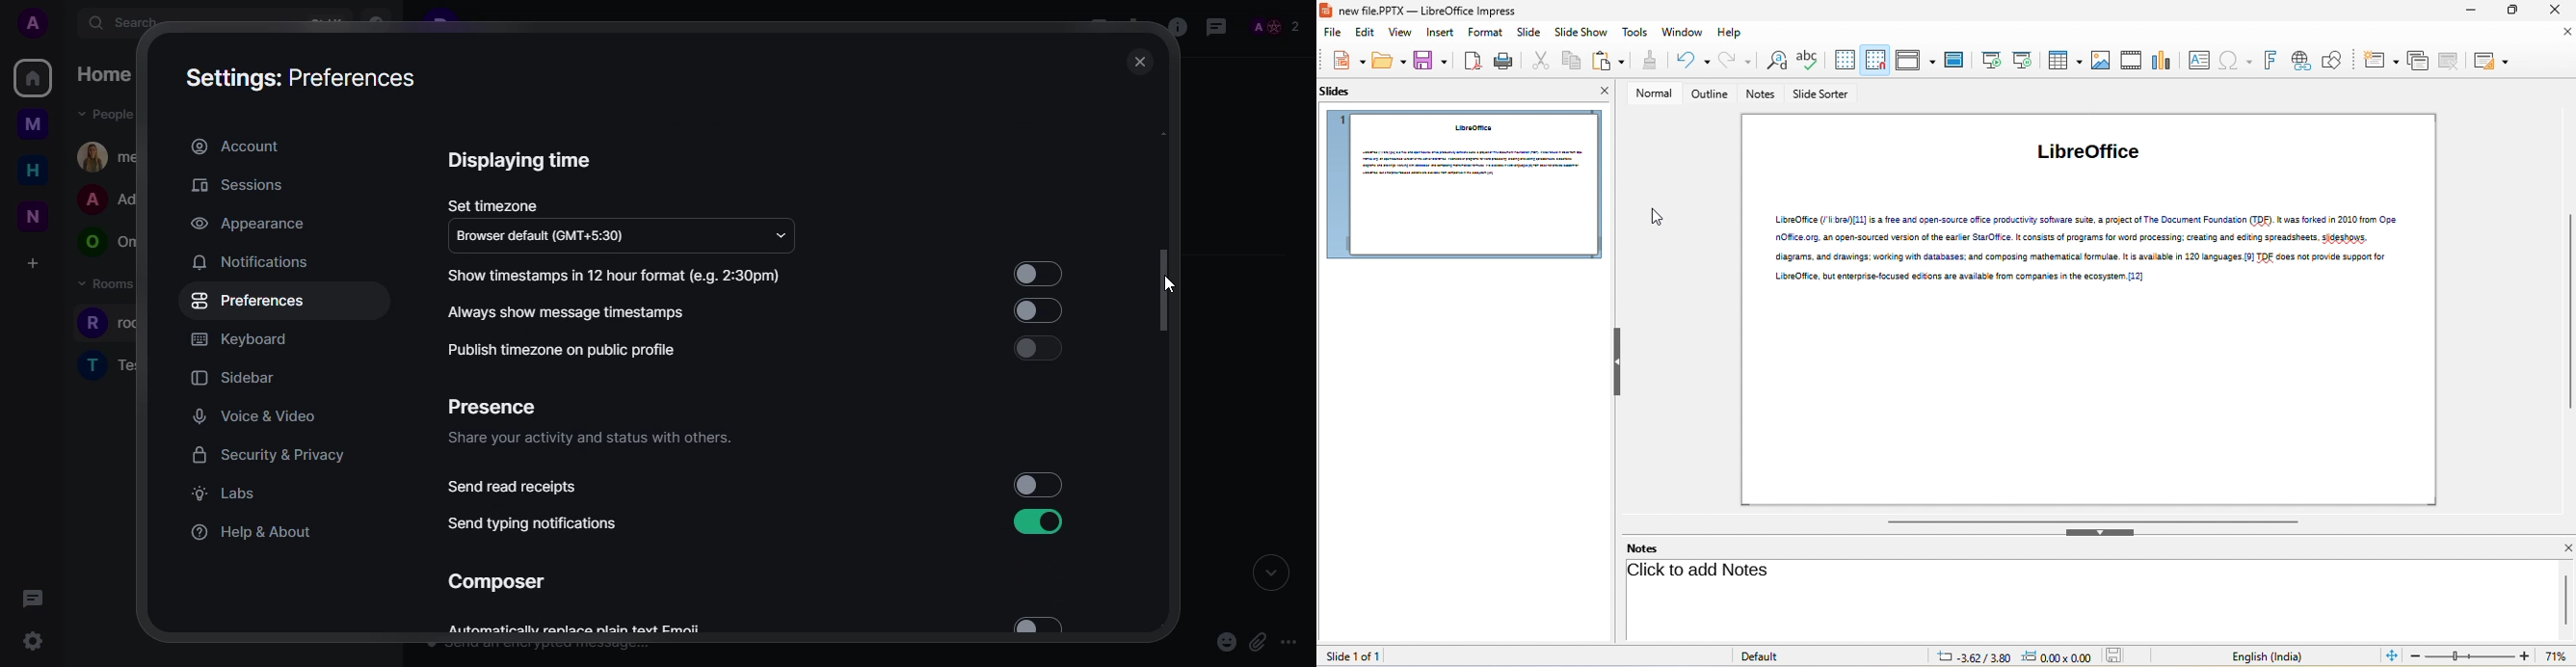 Image resolution: width=2576 pixels, height=672 pixels. Describe the element at coordinates (2474, 11) in the screenshot. I see `minimize` at that location.